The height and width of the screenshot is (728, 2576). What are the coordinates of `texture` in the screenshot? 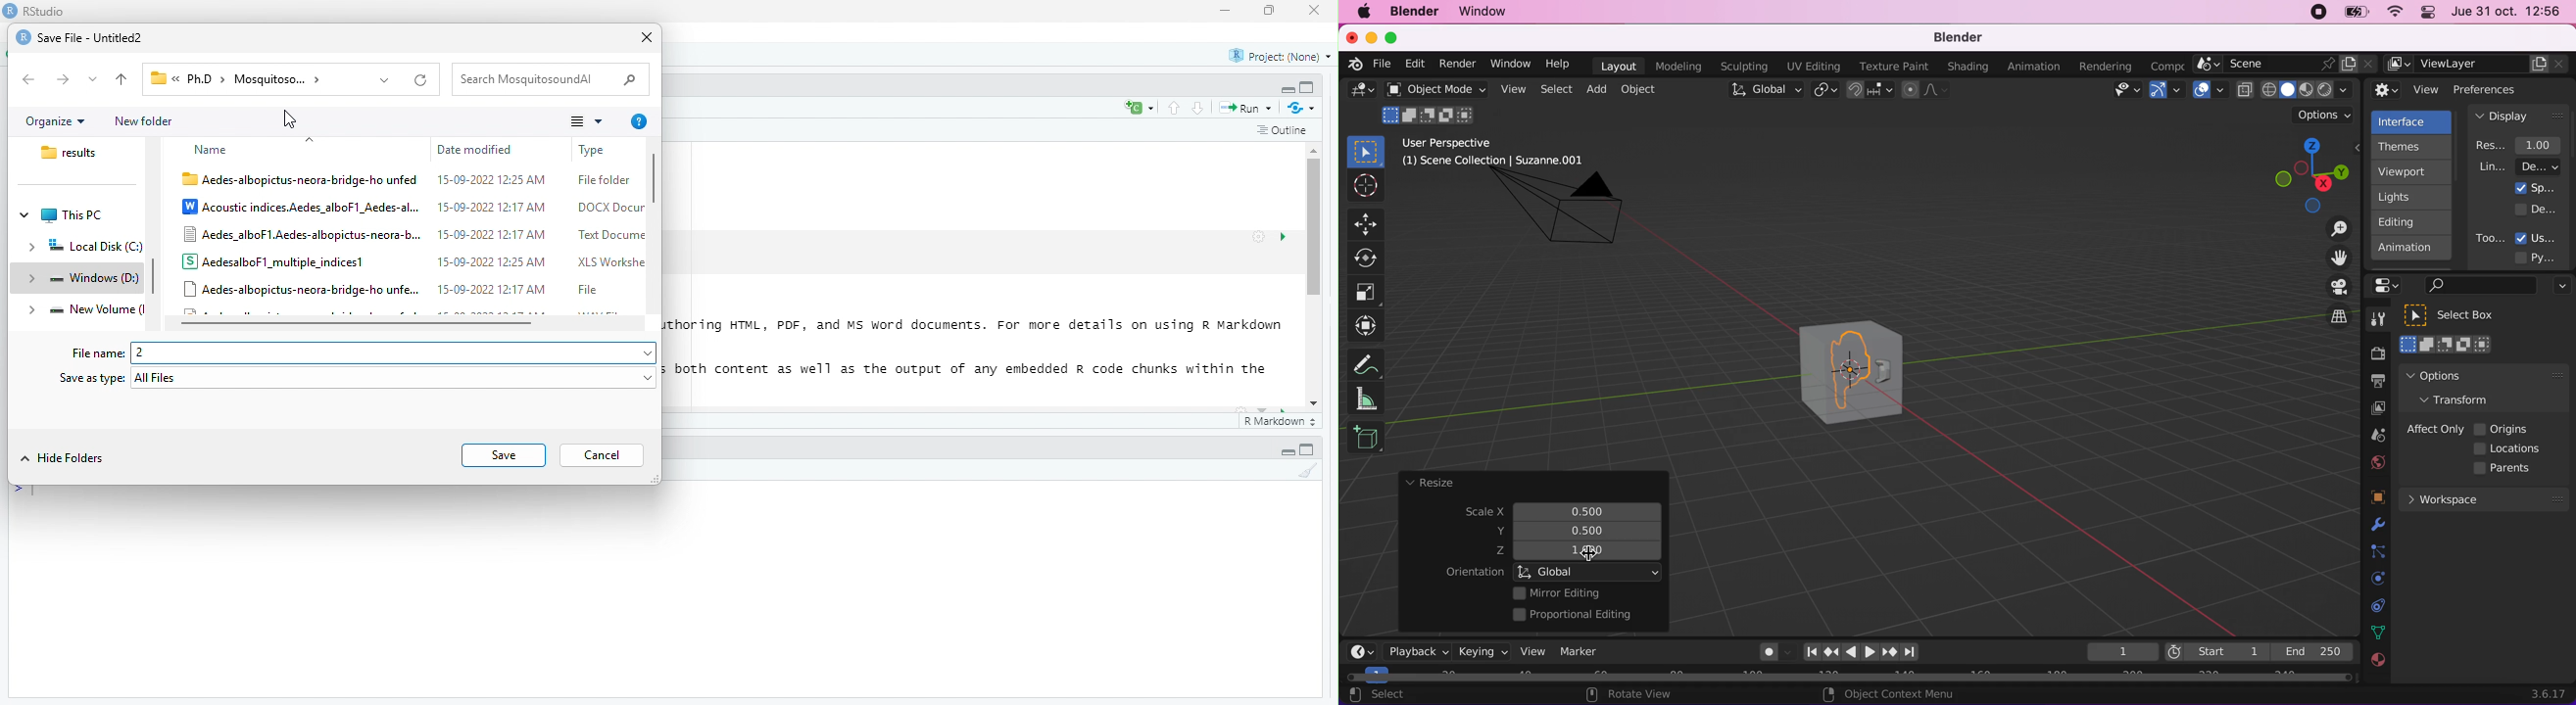 It's located at (2377, 665).